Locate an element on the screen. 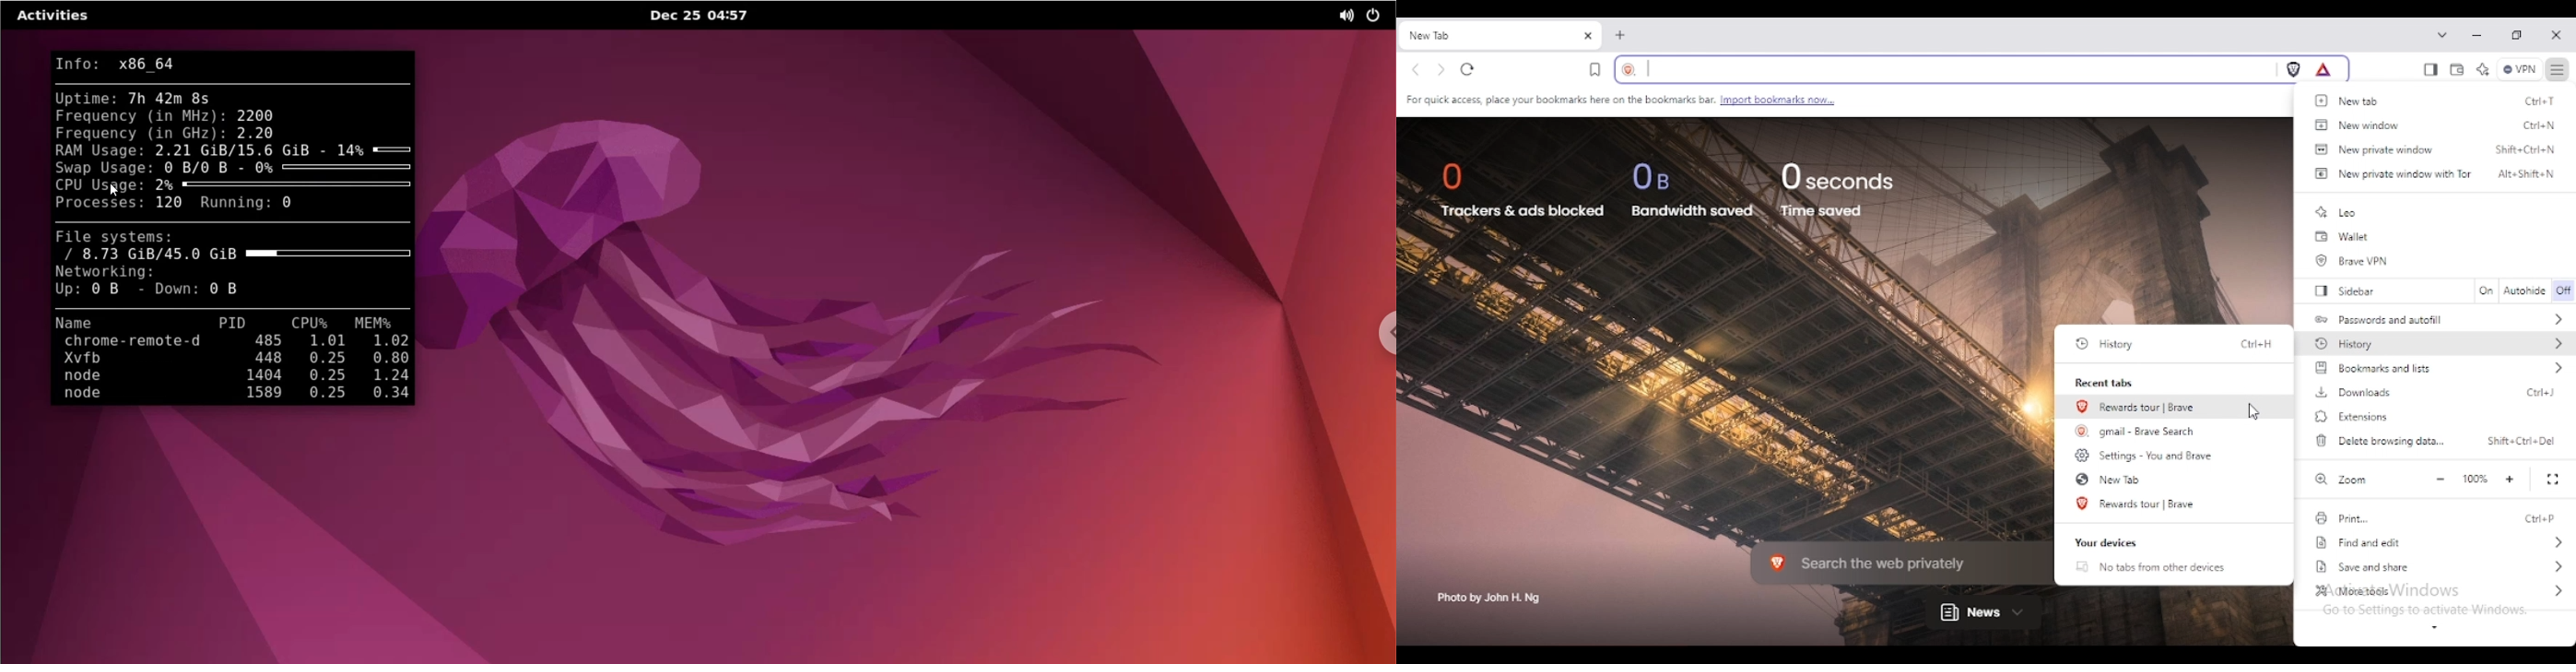 This screenshot has width=2576, height=672. new tab is located at coordinates (2109, 479).